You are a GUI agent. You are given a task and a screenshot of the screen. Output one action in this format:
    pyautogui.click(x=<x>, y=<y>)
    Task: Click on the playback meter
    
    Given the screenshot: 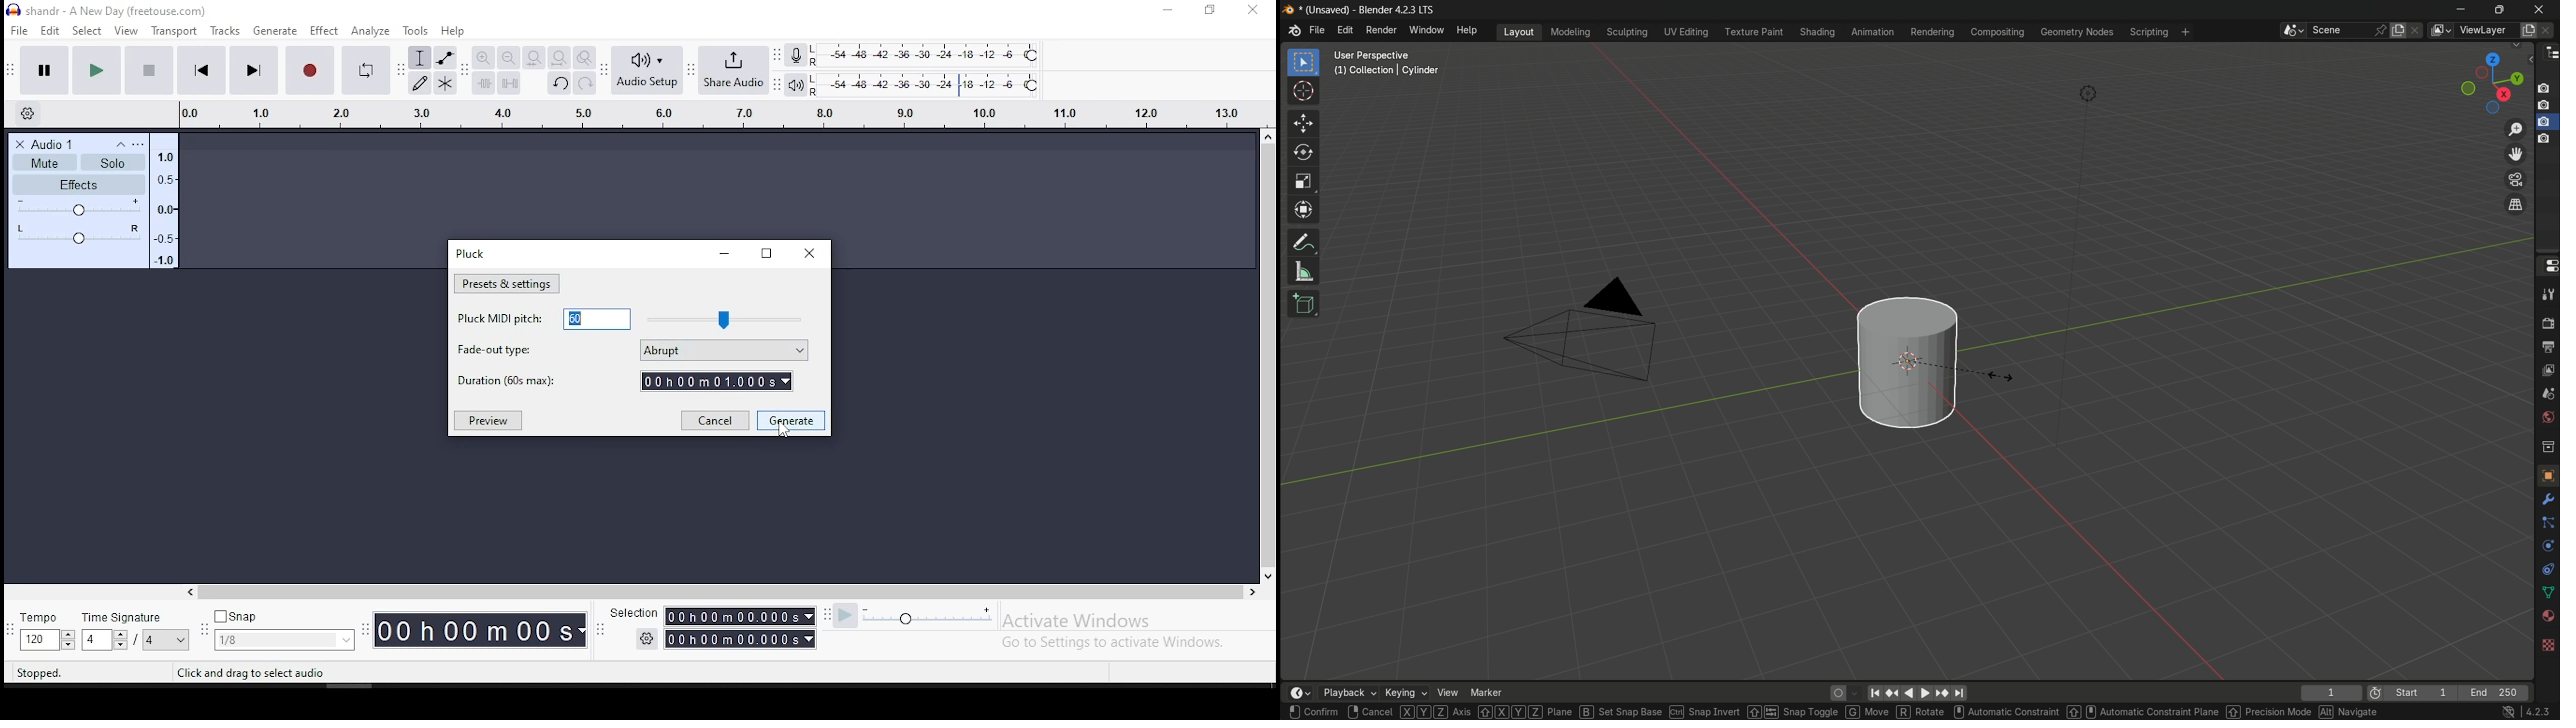 What is the action you would take?
    pyautogui.click(x=796, y=83)
    